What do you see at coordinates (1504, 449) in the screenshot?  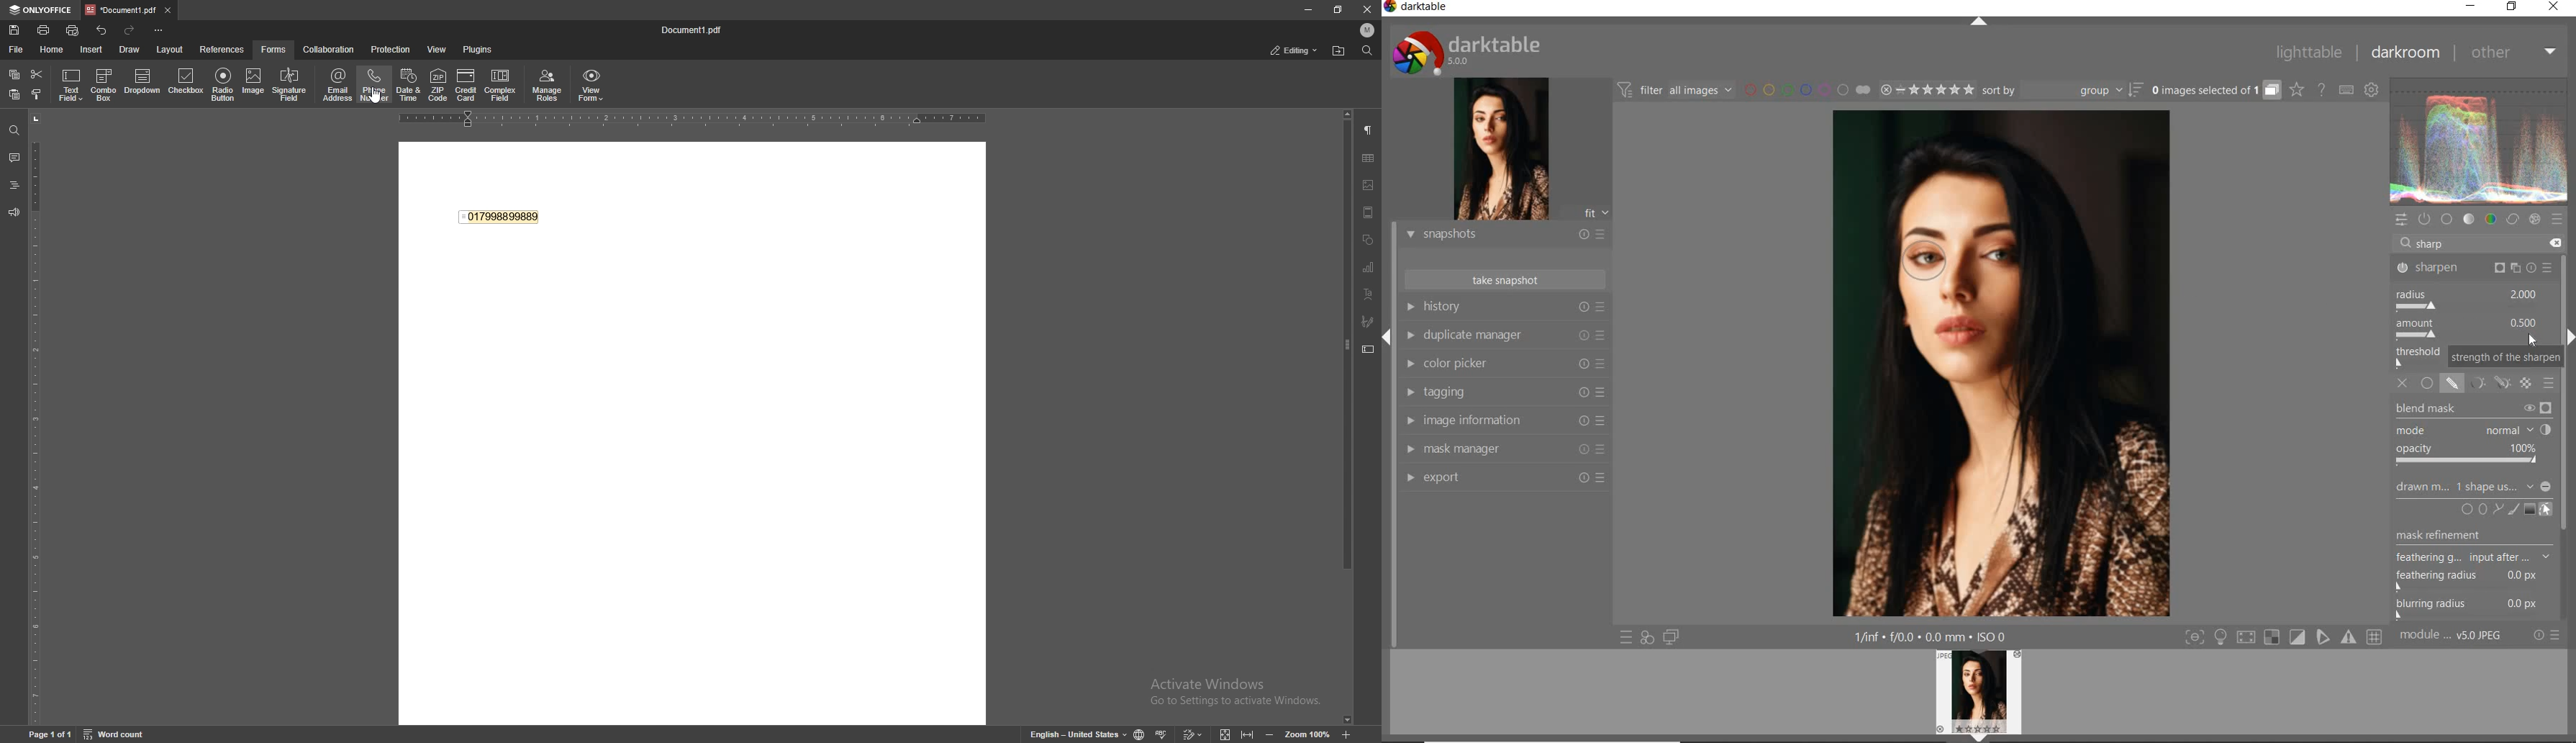 I see `mask manager` at bounding box center [1504, 449].